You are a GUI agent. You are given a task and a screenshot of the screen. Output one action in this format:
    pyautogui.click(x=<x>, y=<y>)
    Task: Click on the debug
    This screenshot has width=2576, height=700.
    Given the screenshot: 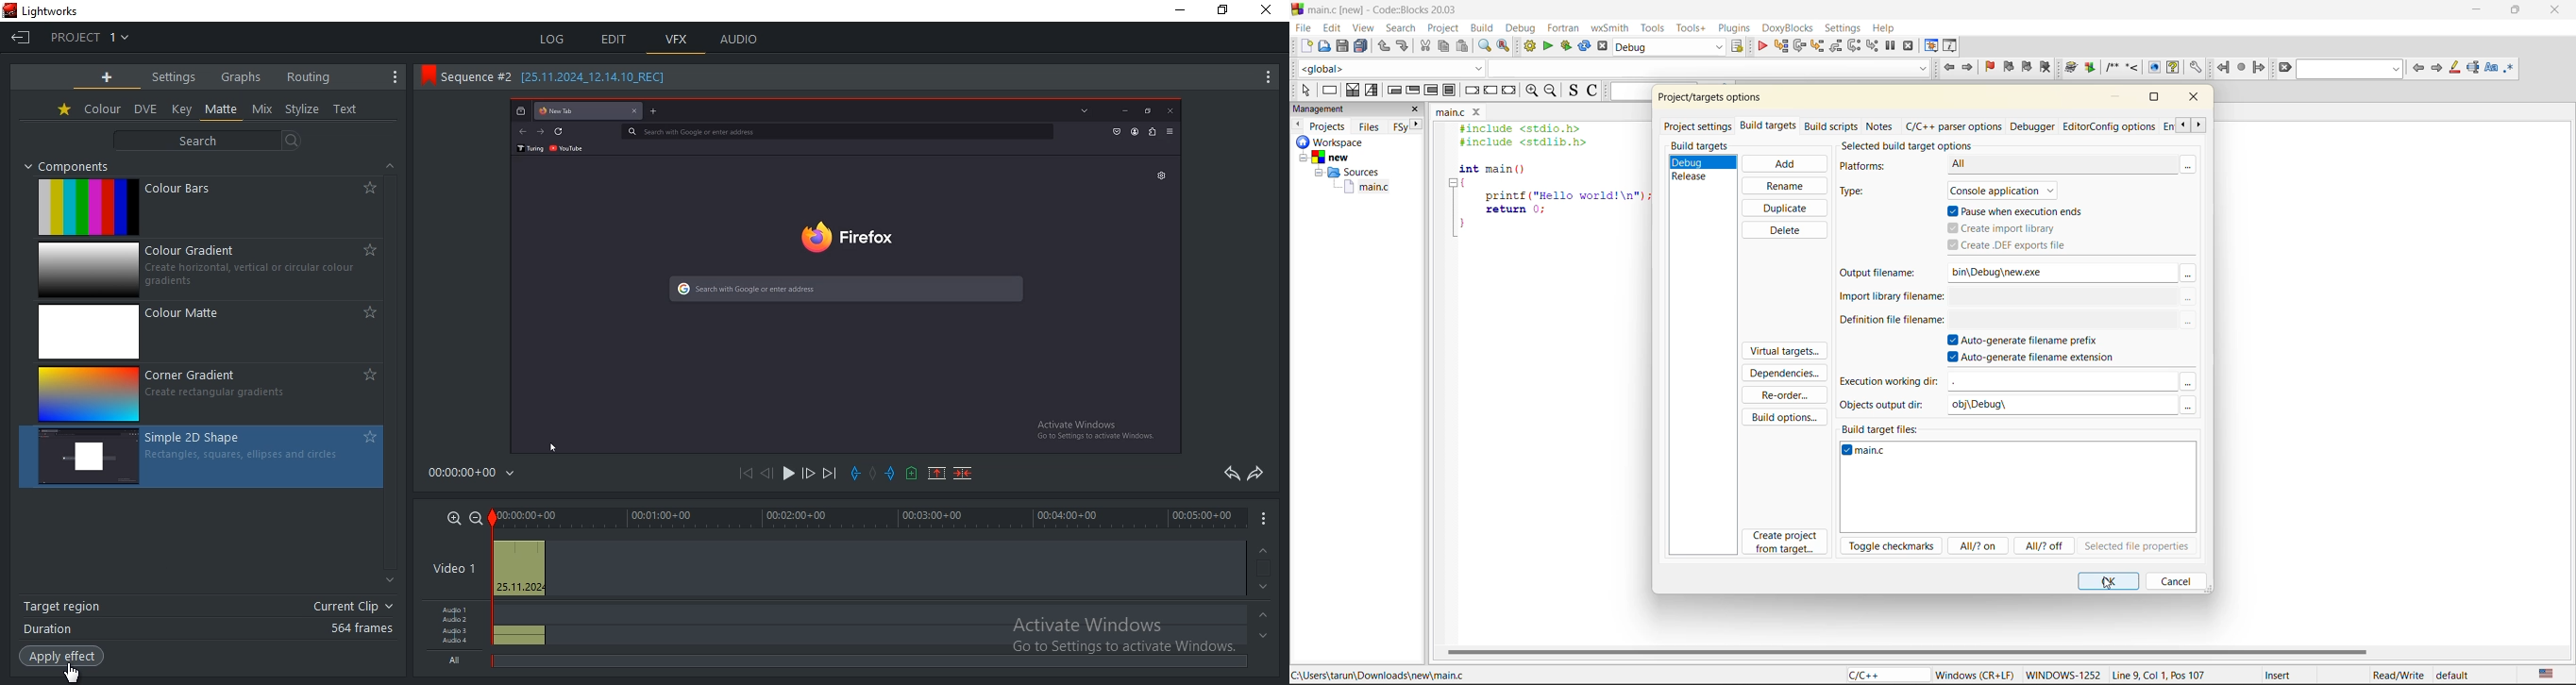 What is the action you would take?
    pyautogui.click(x=1761, y=46)
    